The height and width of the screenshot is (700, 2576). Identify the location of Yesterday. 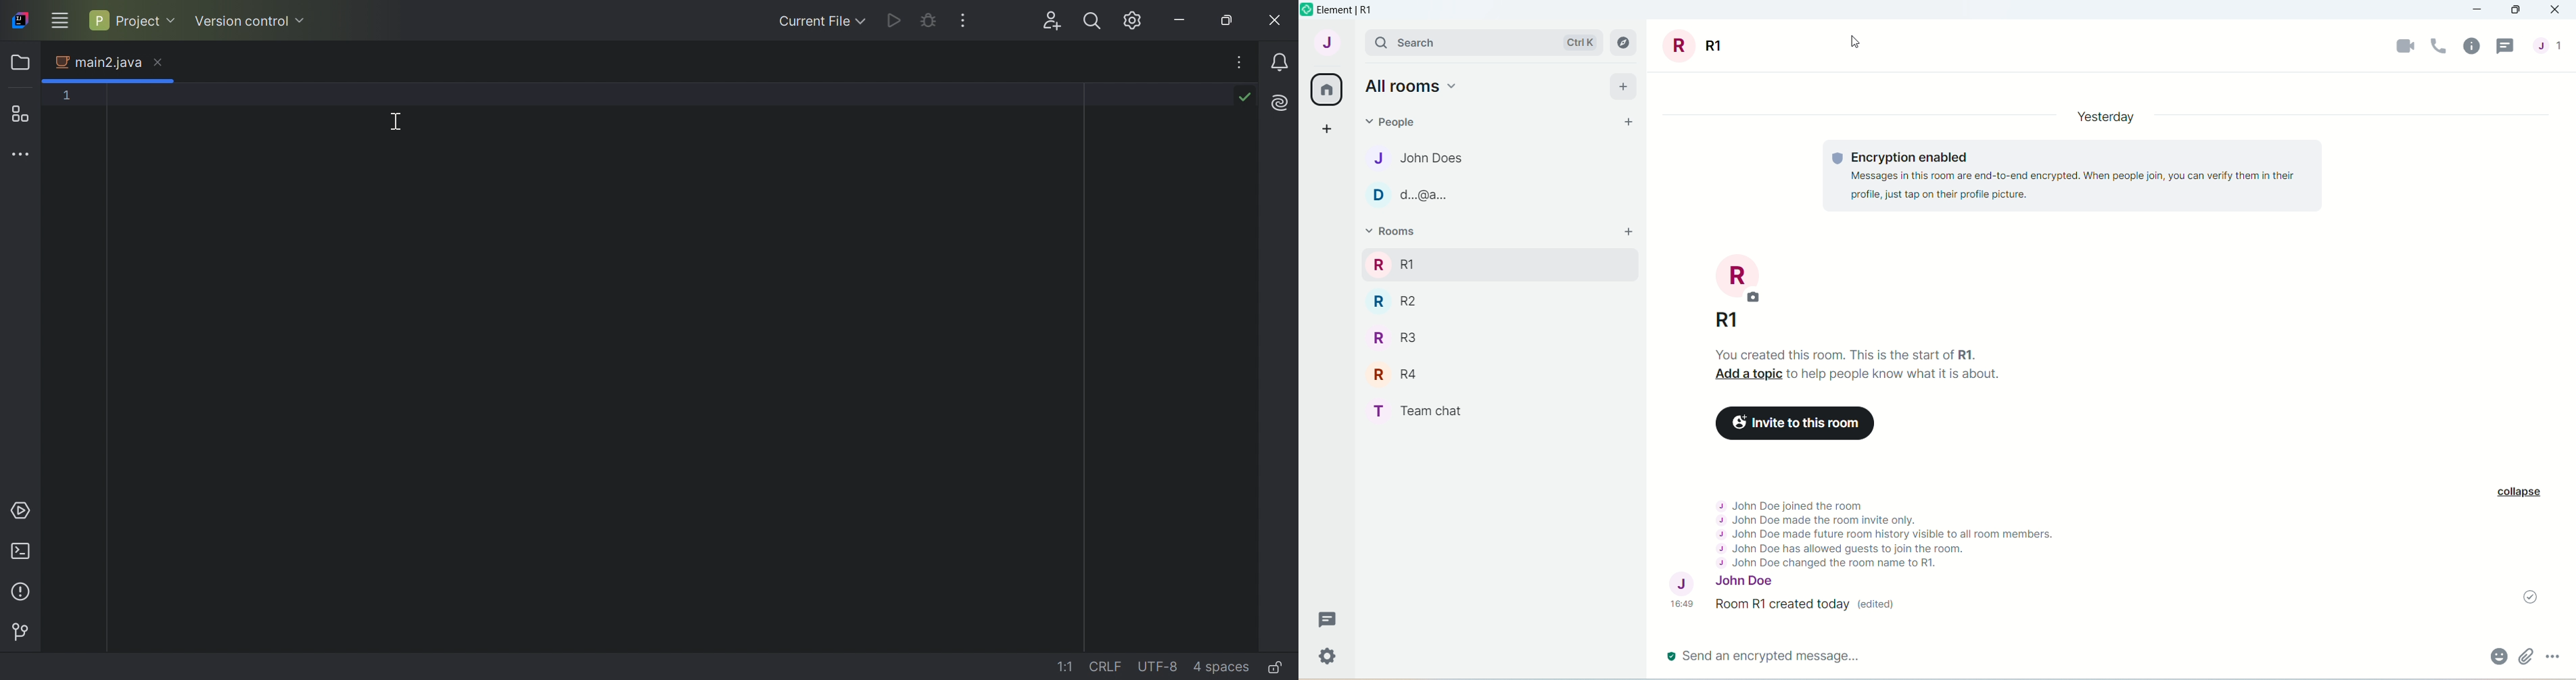
(2113, 116).